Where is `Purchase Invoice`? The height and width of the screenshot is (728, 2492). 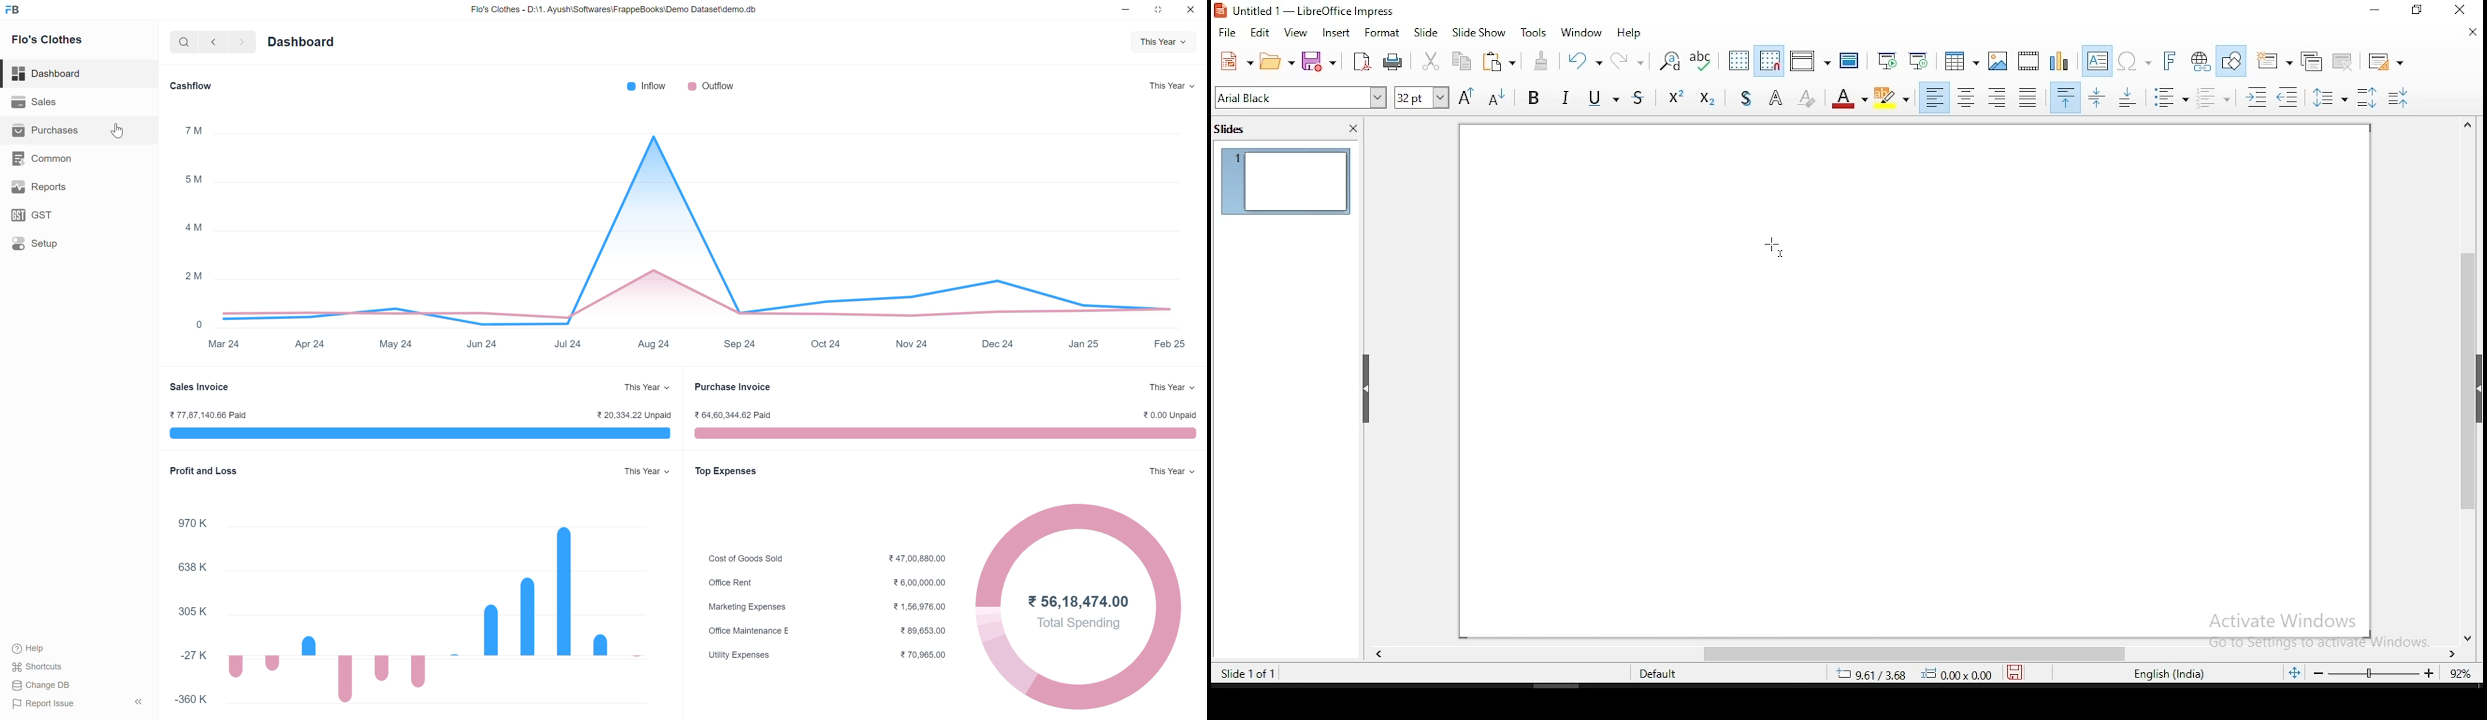 Purchase Invoice is located at coordinates (733, 387).